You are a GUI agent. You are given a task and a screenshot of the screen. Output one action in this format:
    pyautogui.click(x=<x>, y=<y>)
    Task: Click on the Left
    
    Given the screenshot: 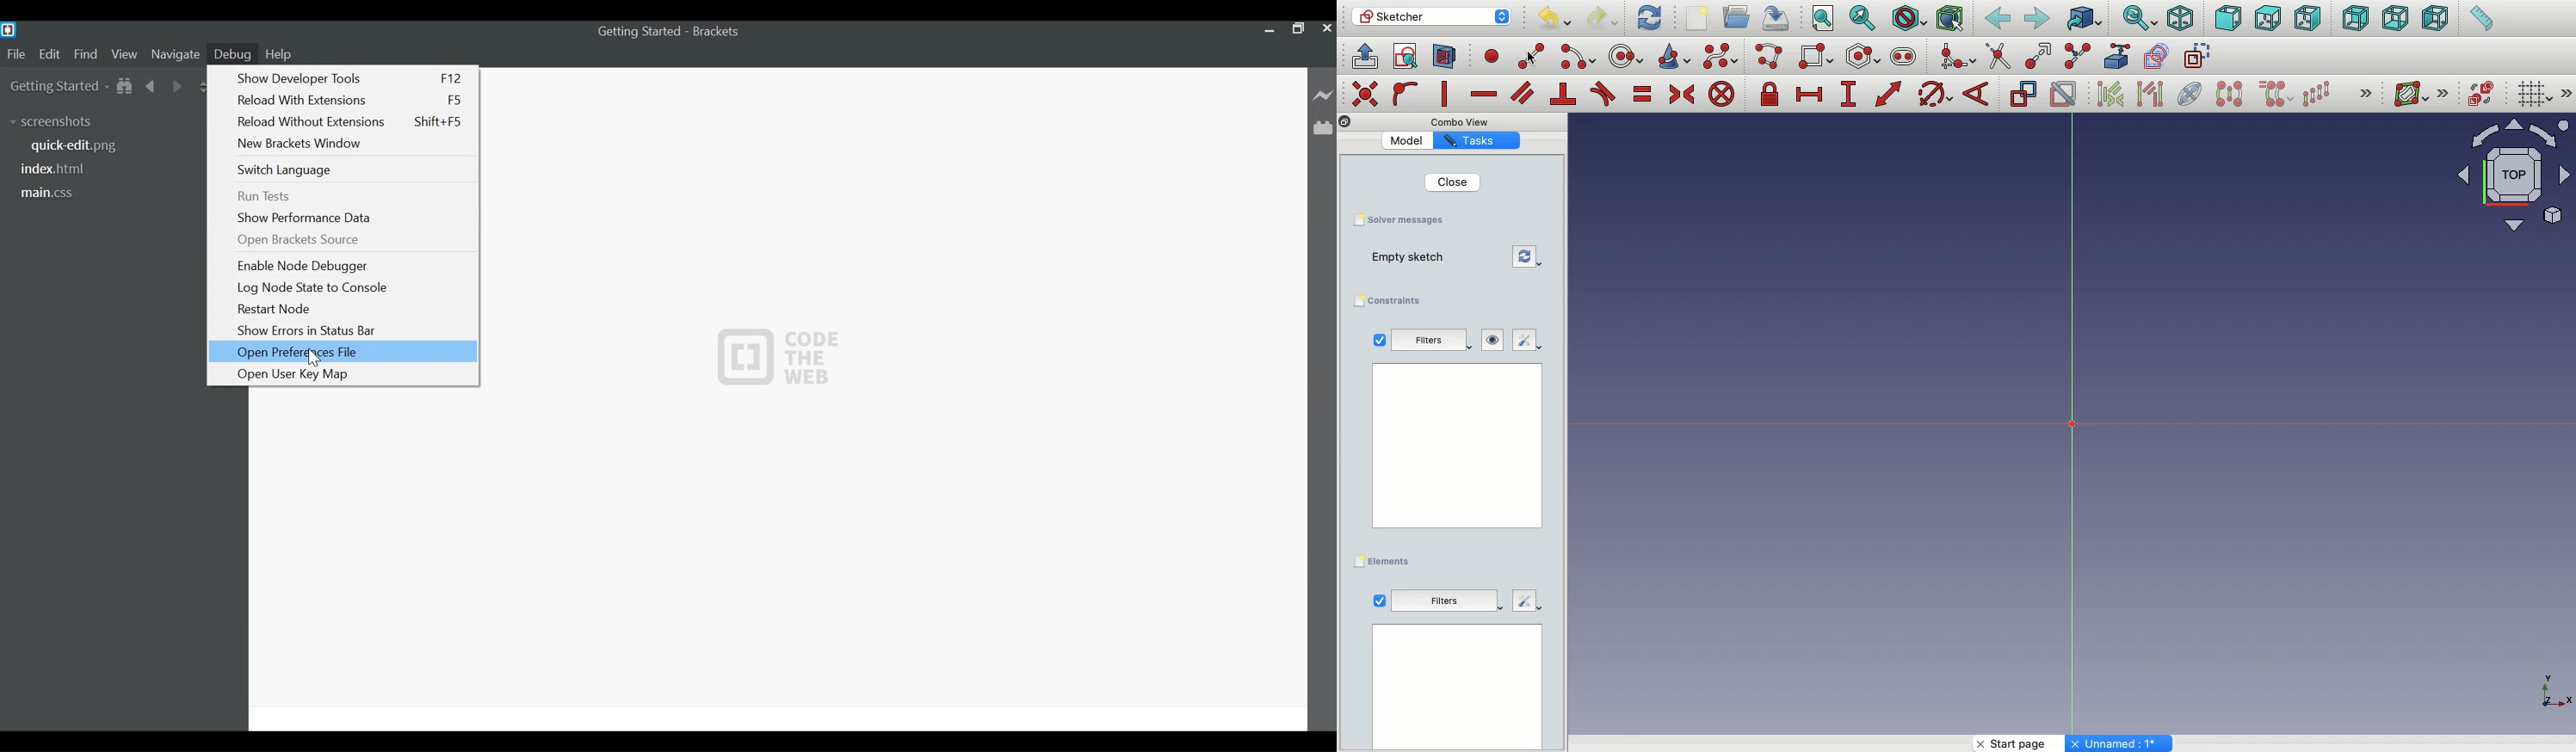 What is the action you would take?
    pyautogui.click(x=2436, y=20)
    